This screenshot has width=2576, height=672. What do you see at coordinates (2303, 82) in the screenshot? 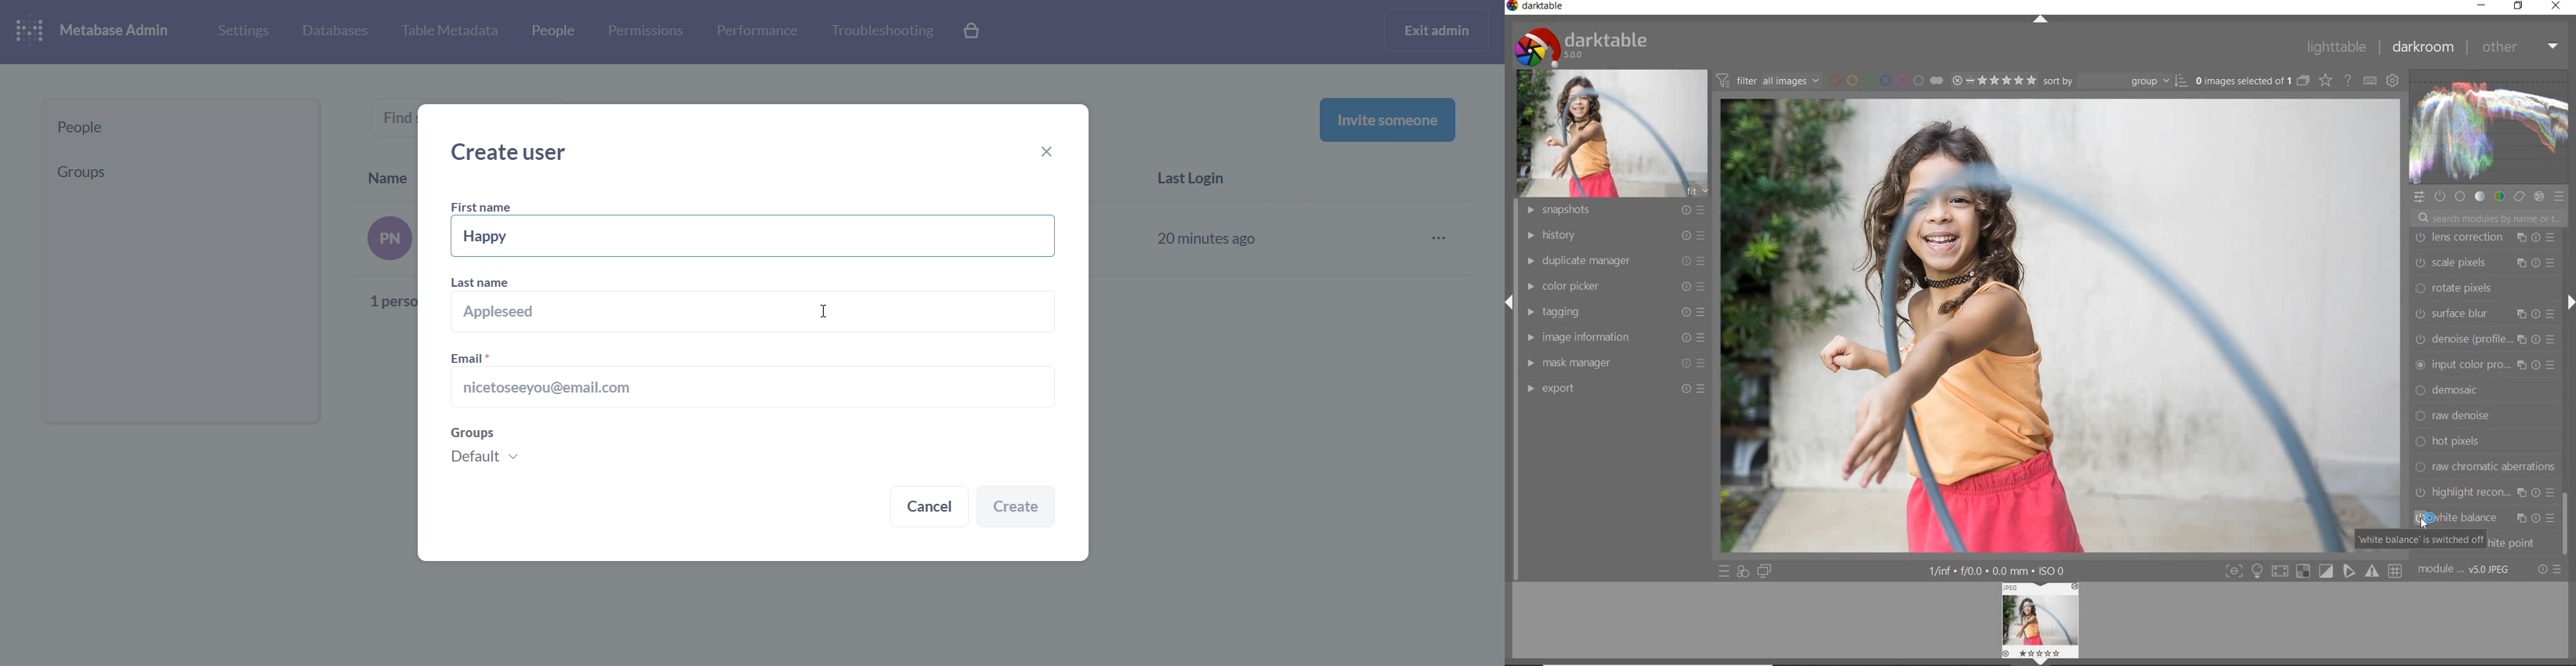
I see `collapse grouped images` at bounding box center [2303, 82].